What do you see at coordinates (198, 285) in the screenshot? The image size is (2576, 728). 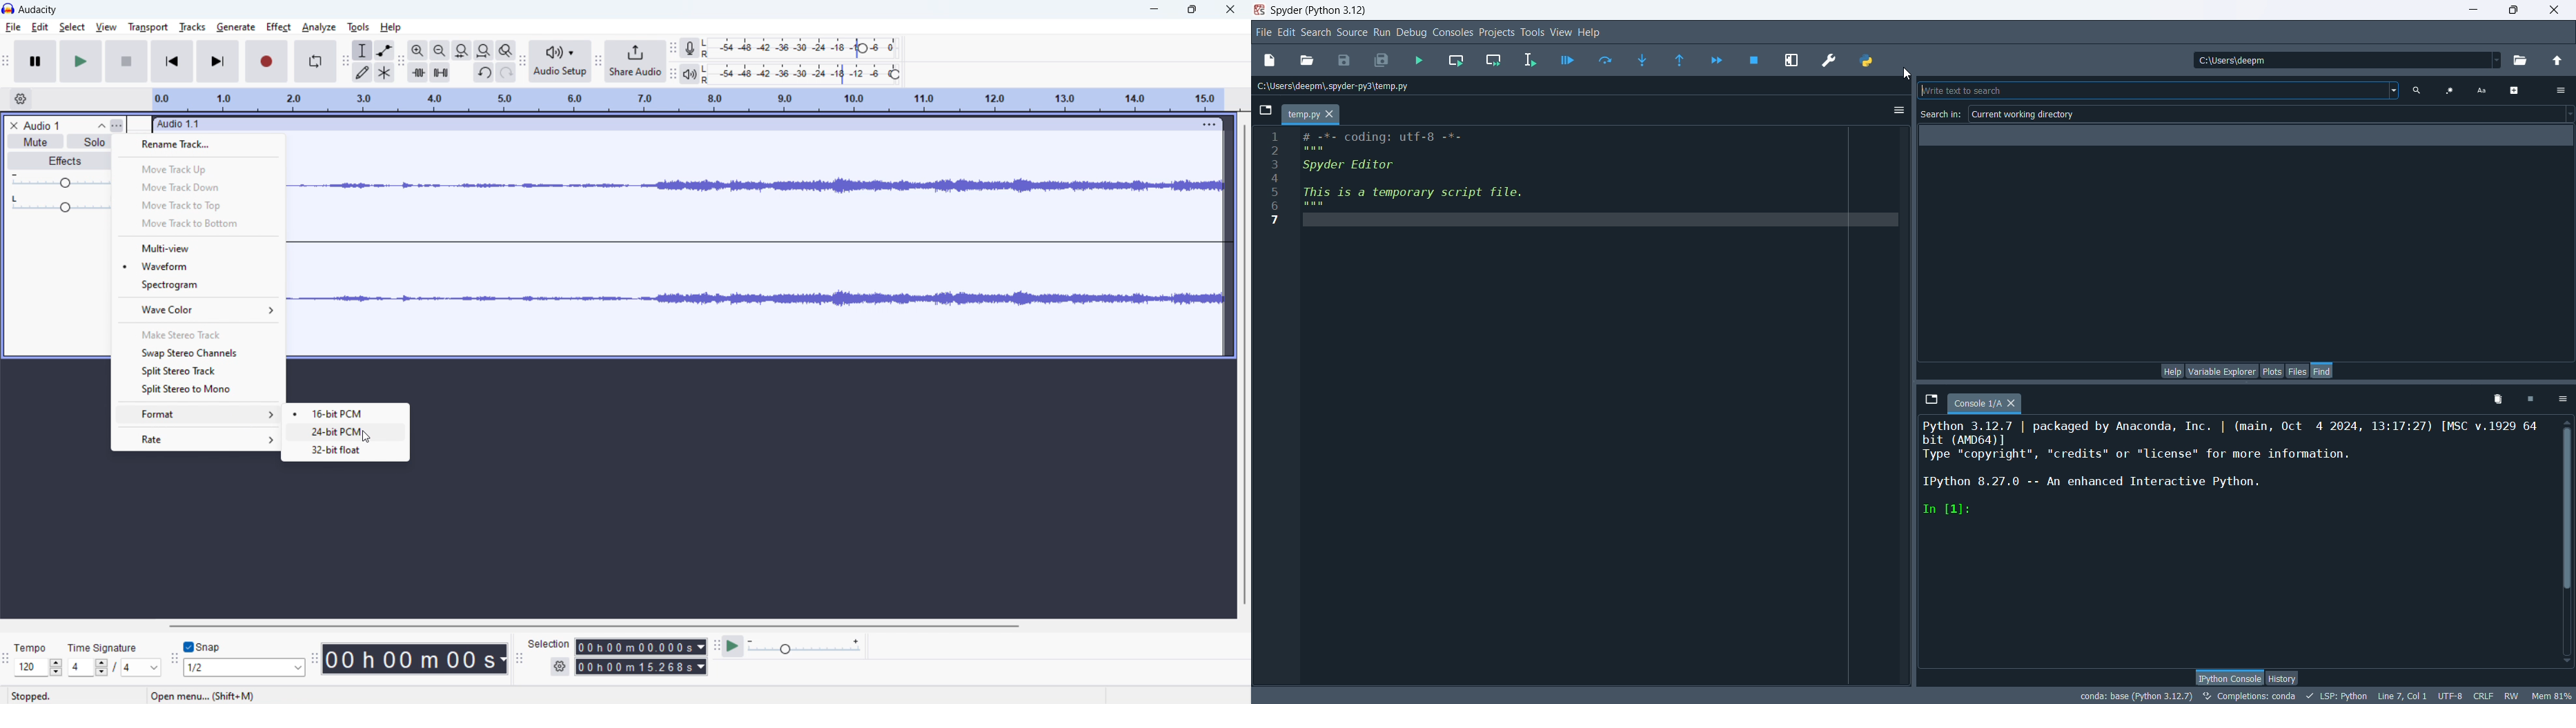 I see `spectogram` at bounding box center [198, 285].